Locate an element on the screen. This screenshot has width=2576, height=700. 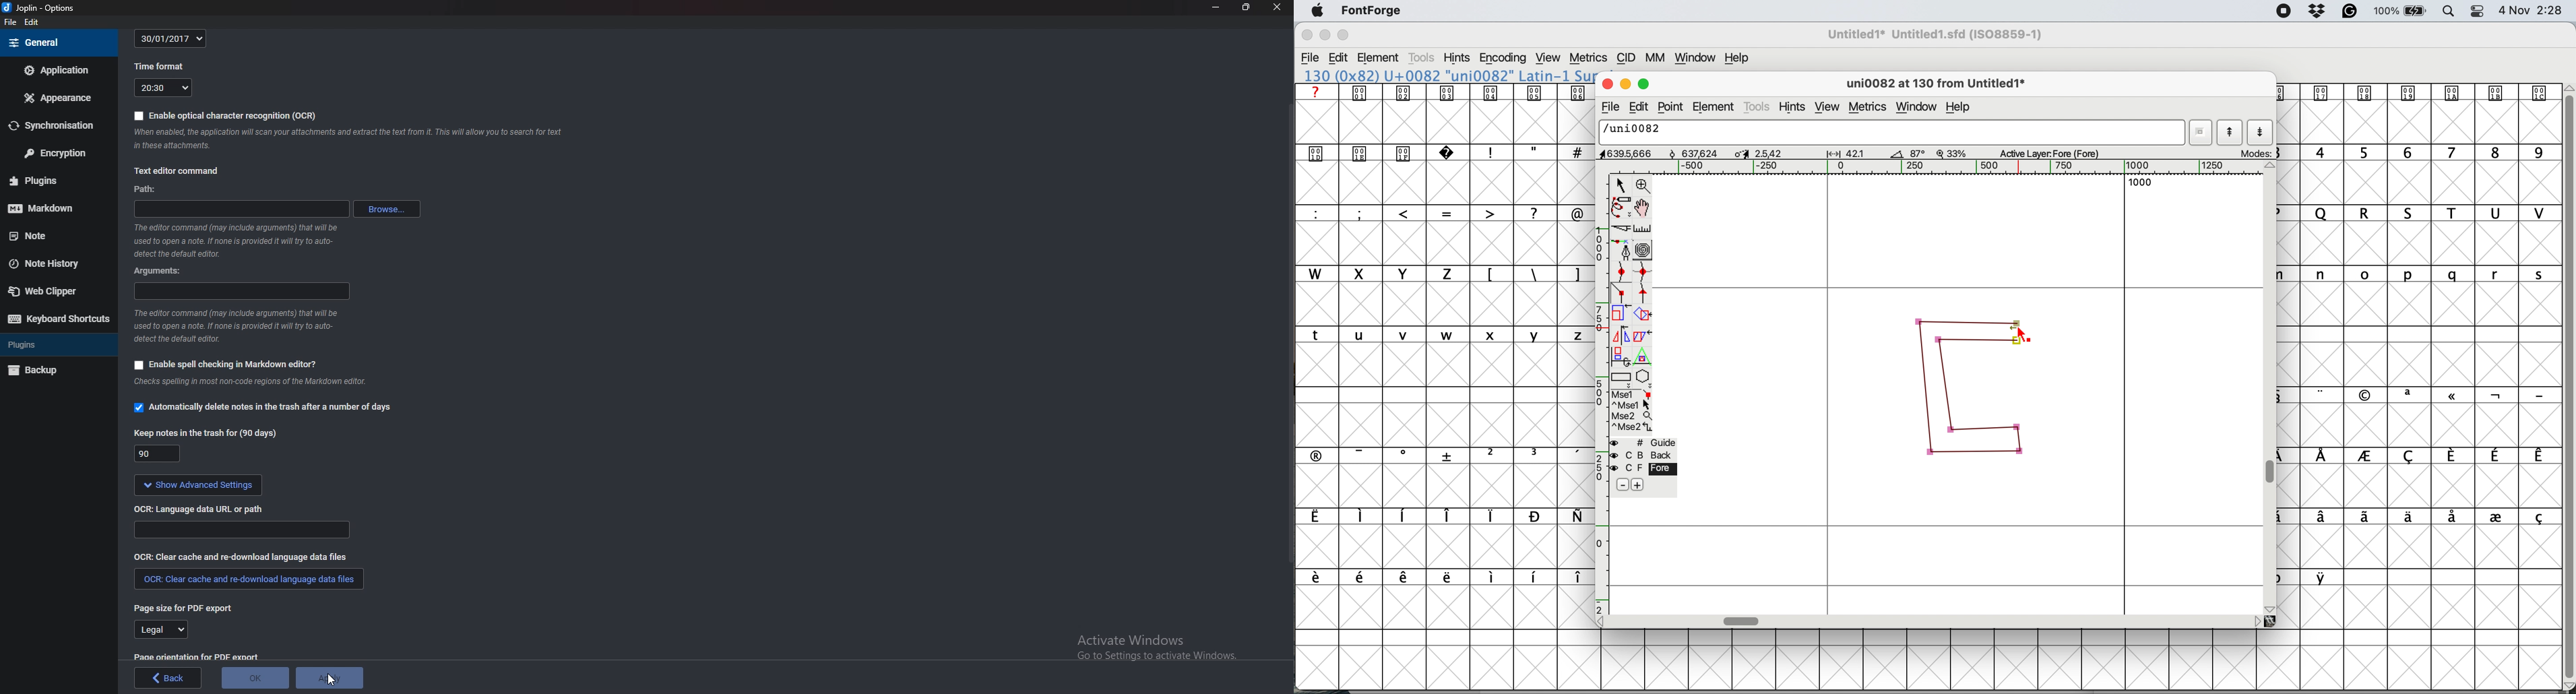
page orientation for pdf export is located at coordinates (195, 657).